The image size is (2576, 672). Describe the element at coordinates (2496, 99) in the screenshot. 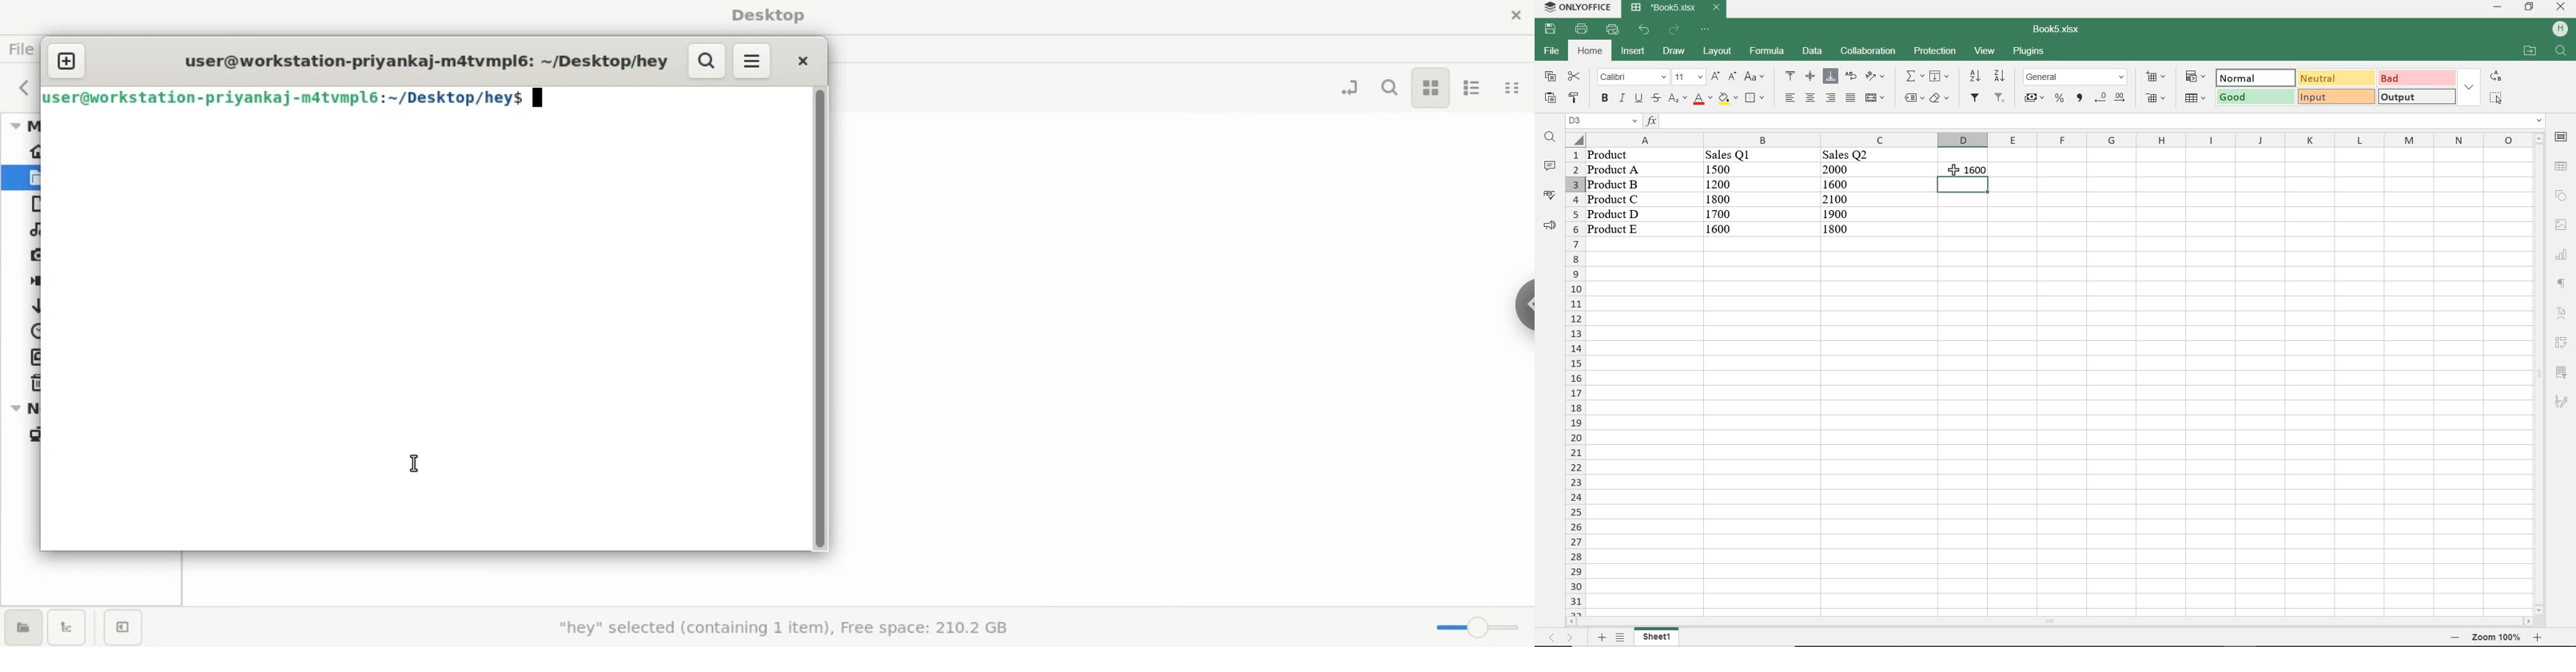

I see `select all` at that location.